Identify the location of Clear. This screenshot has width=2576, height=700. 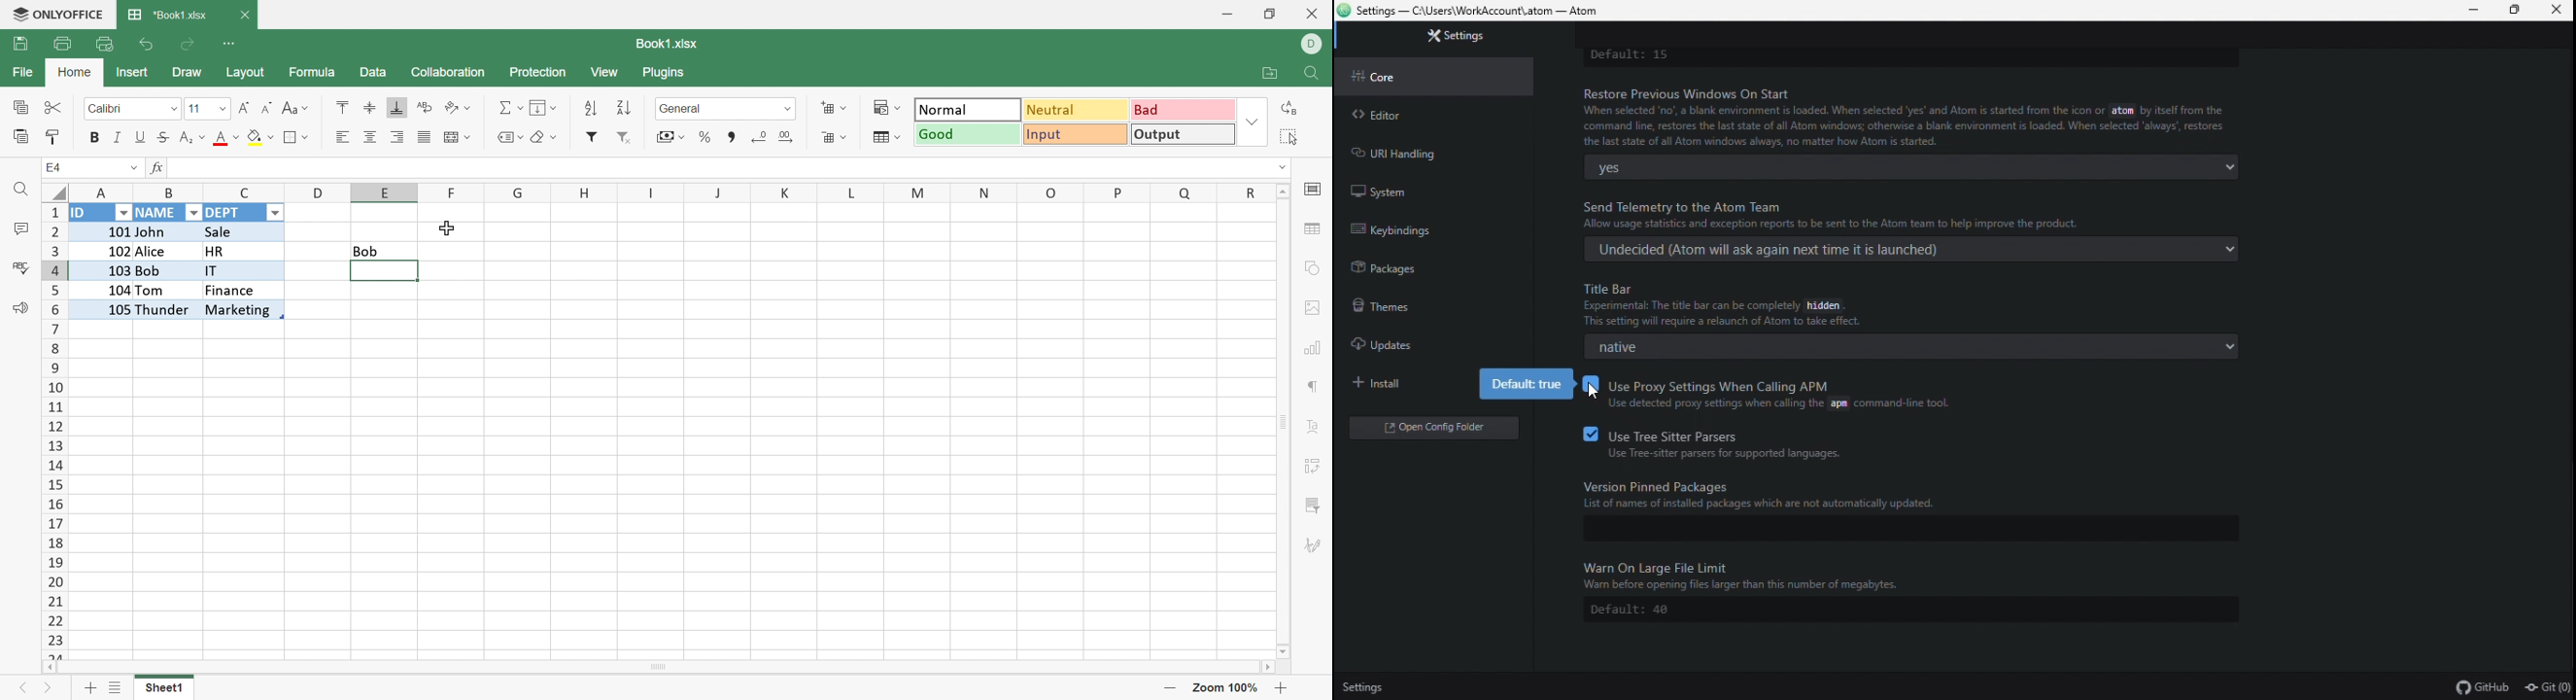
(543, 137).